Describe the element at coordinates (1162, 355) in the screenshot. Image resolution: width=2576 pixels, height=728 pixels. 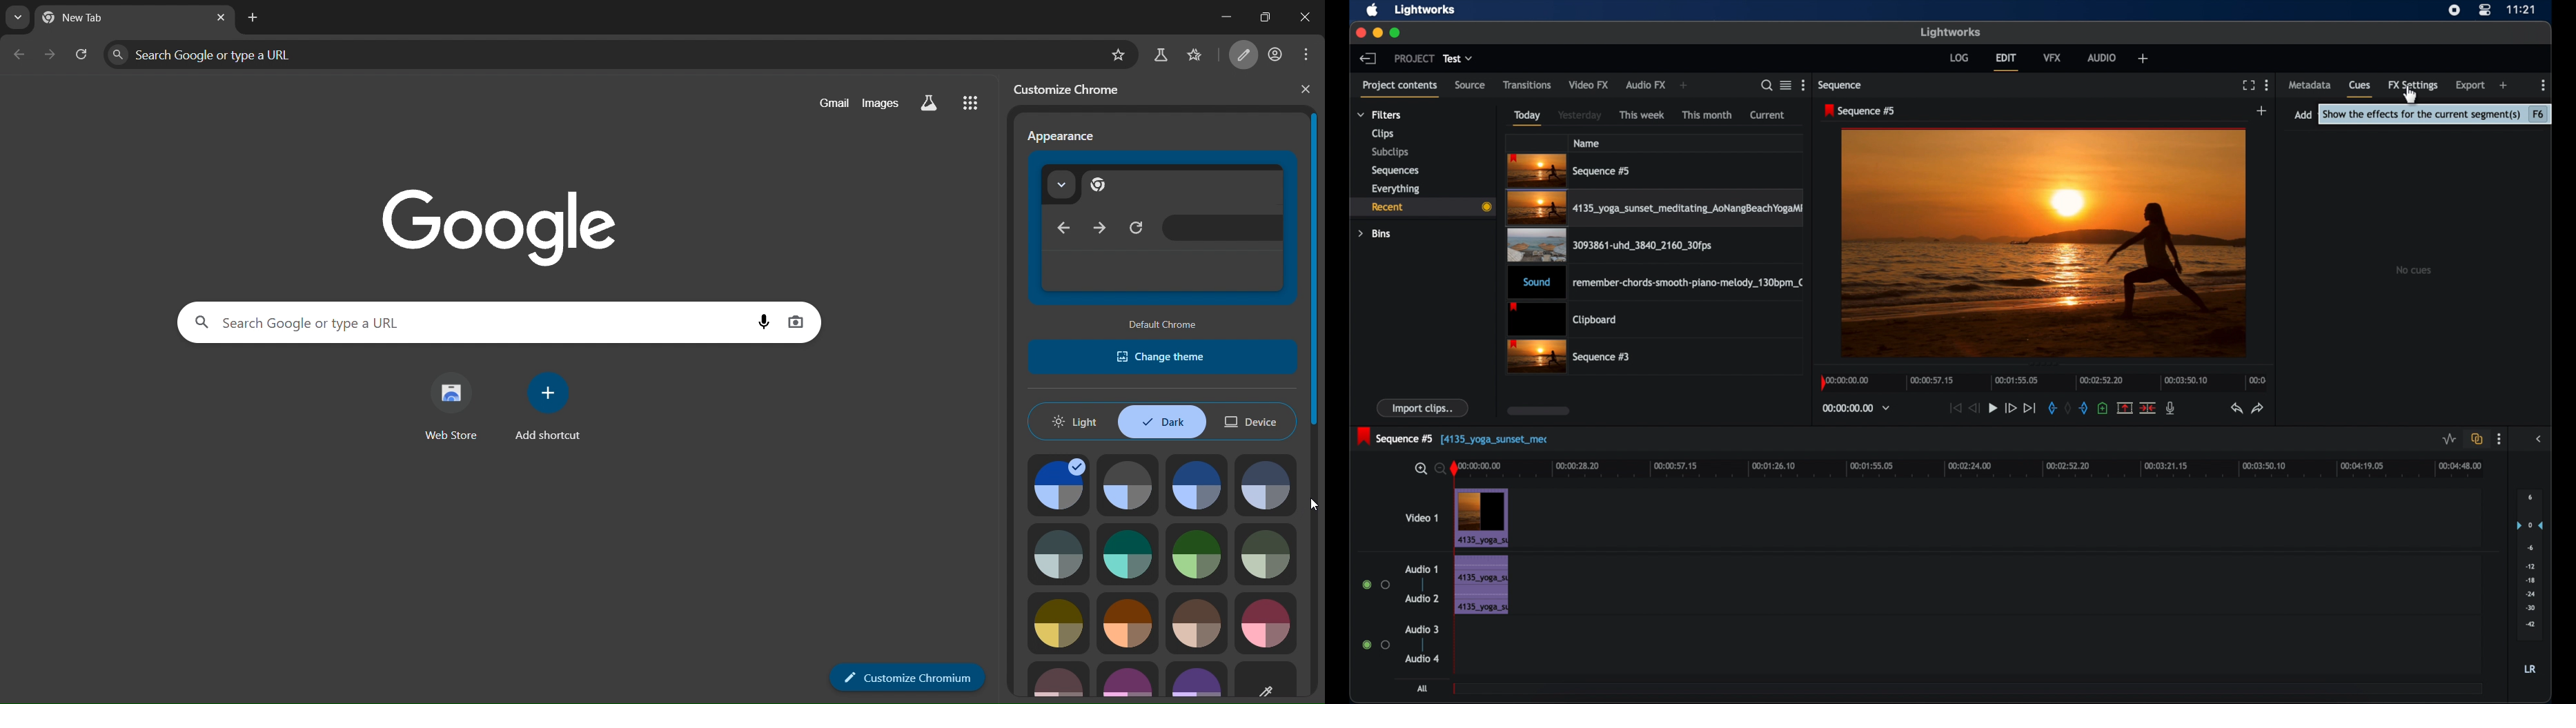
I see `change theme` at that location.